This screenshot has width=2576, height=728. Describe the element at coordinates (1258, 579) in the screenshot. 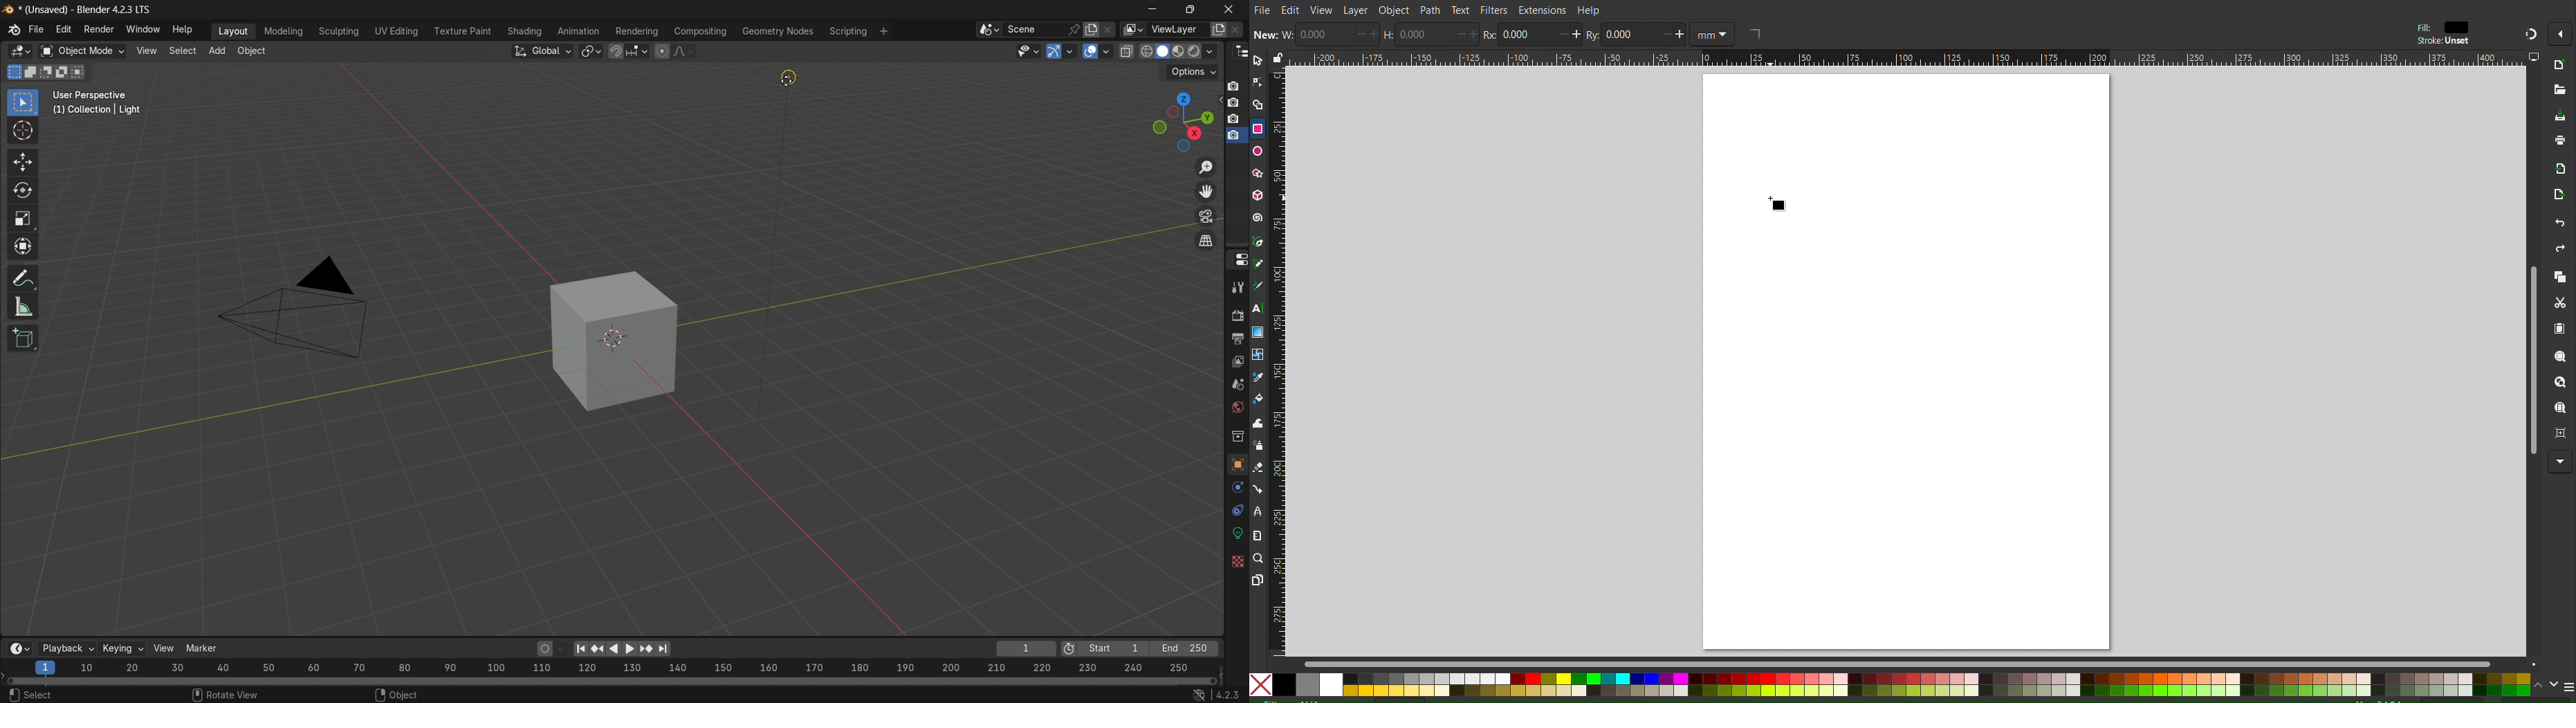

I see `Pages` at that location.